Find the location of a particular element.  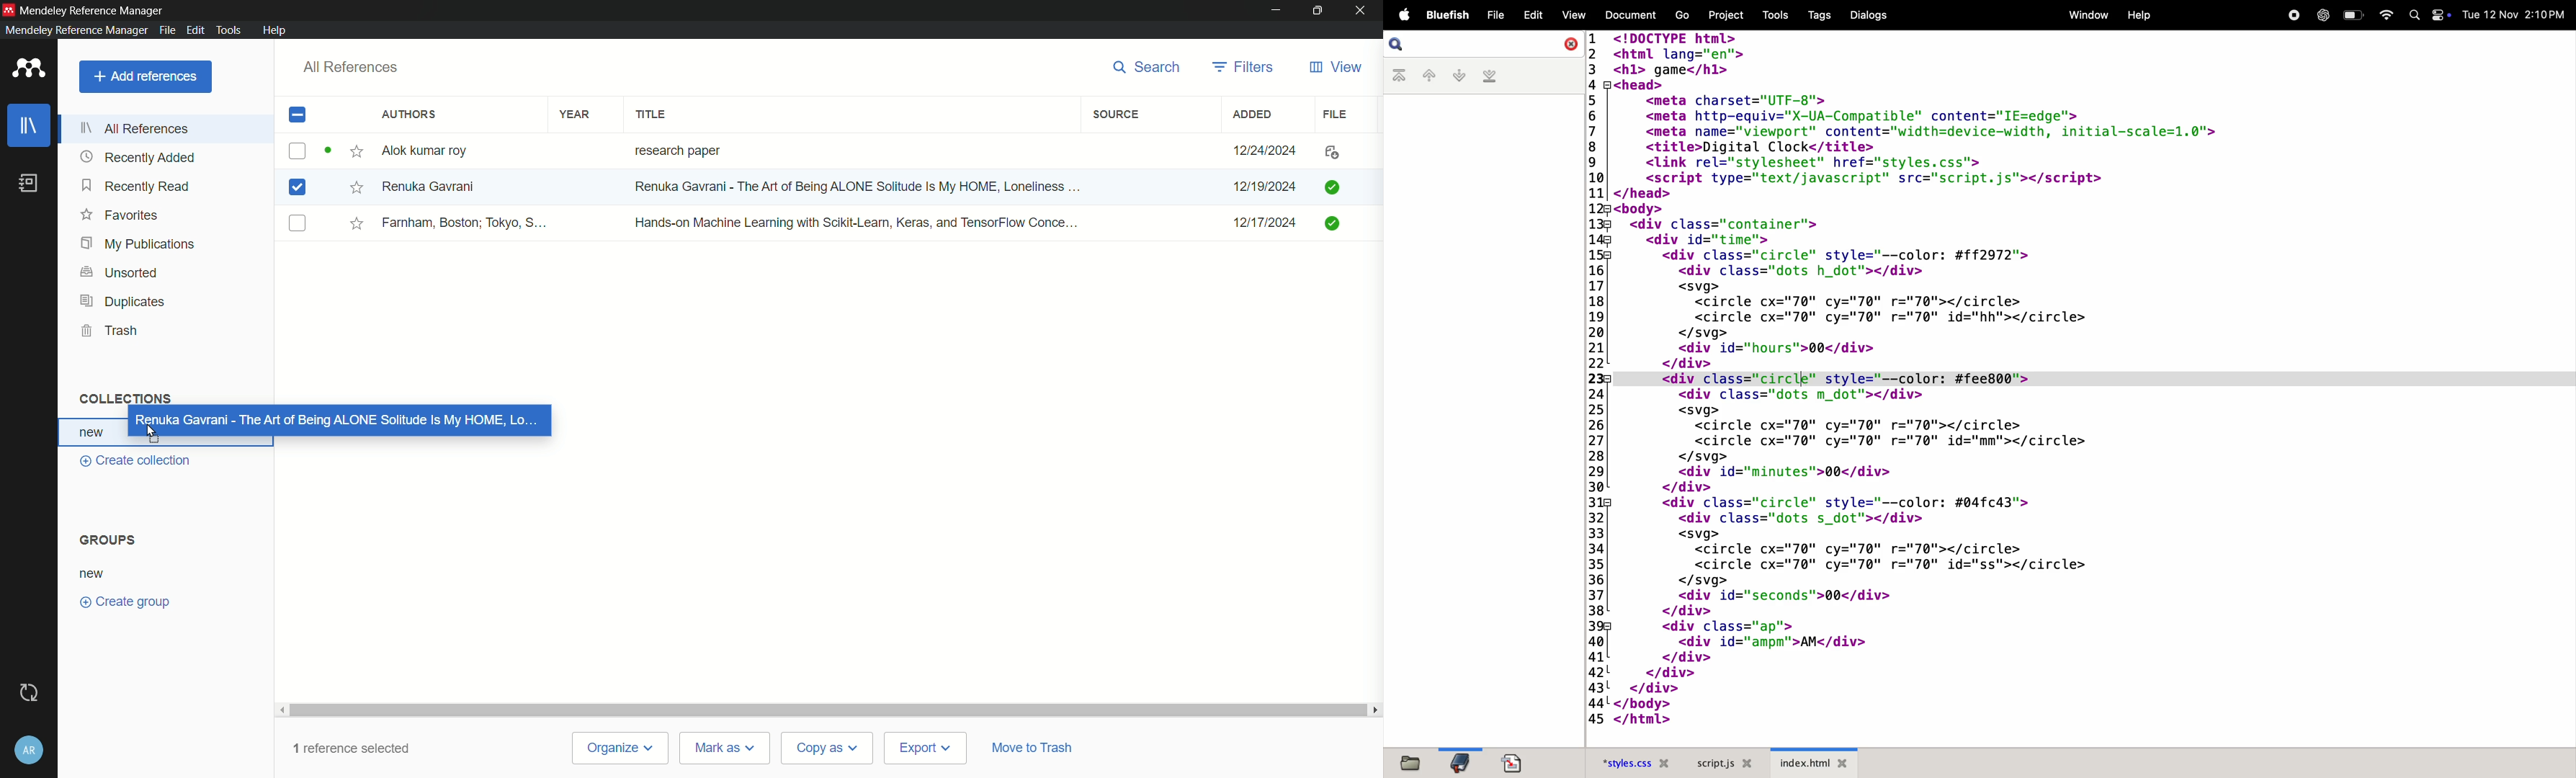

organize is located at coordinates (621, 748).